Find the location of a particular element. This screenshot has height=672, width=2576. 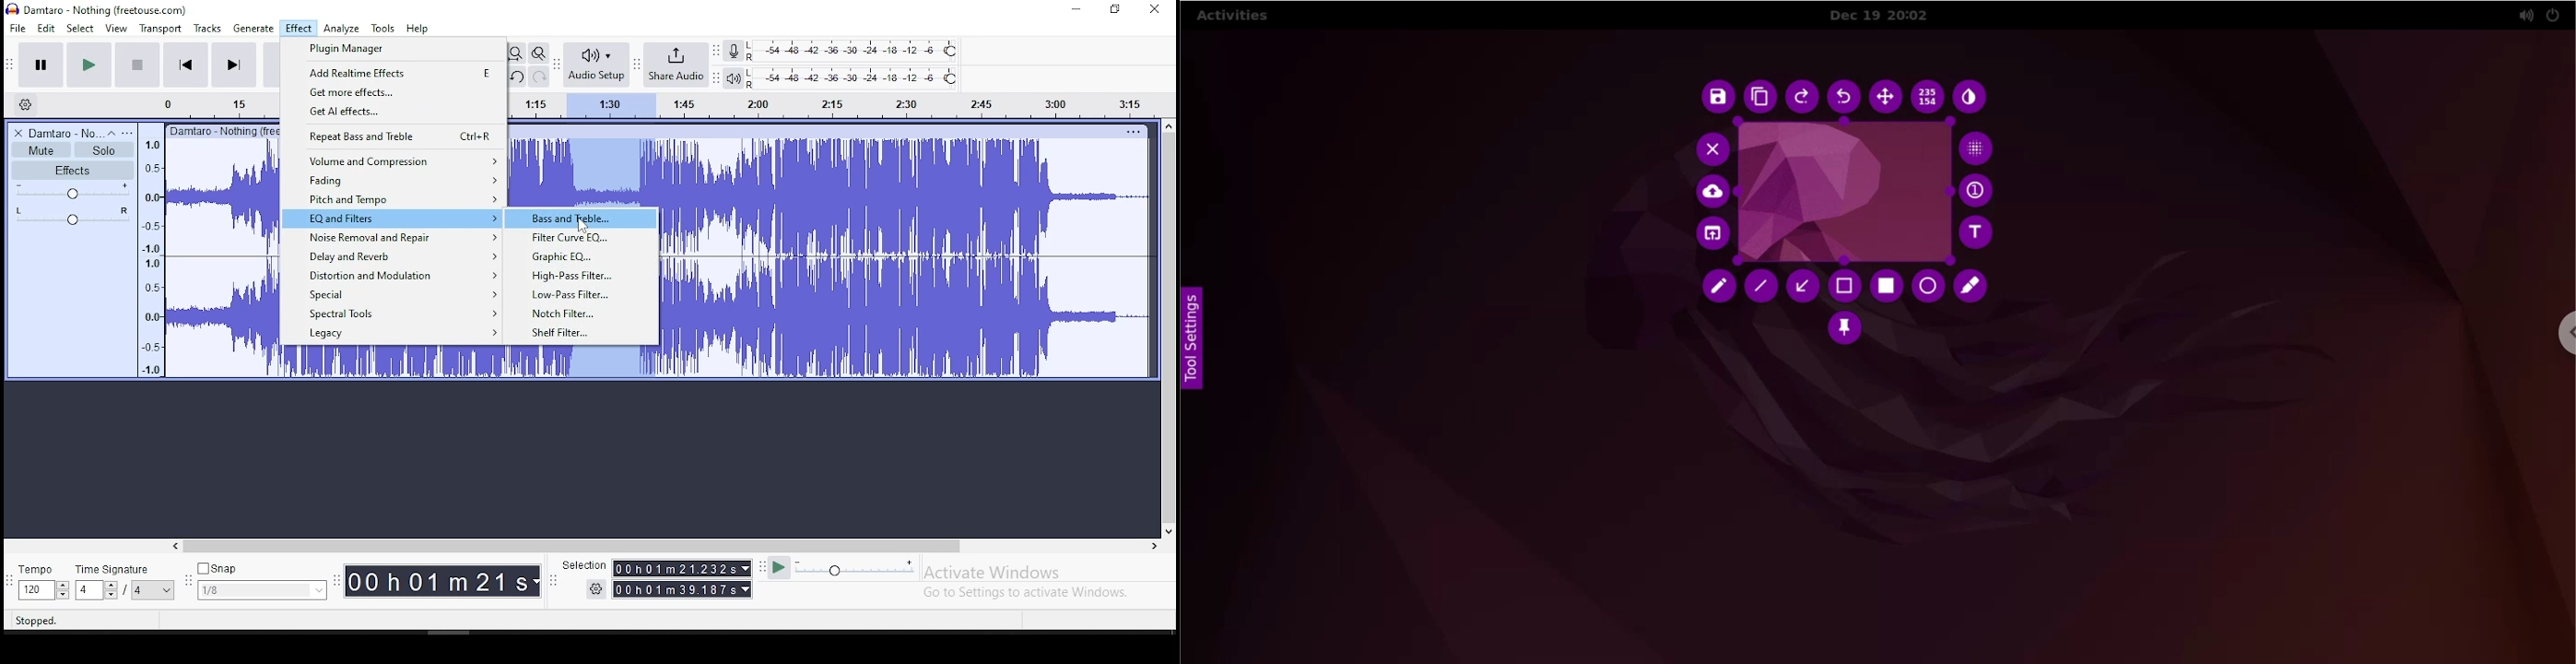

Stopped. is located at coordinates (35, 620).